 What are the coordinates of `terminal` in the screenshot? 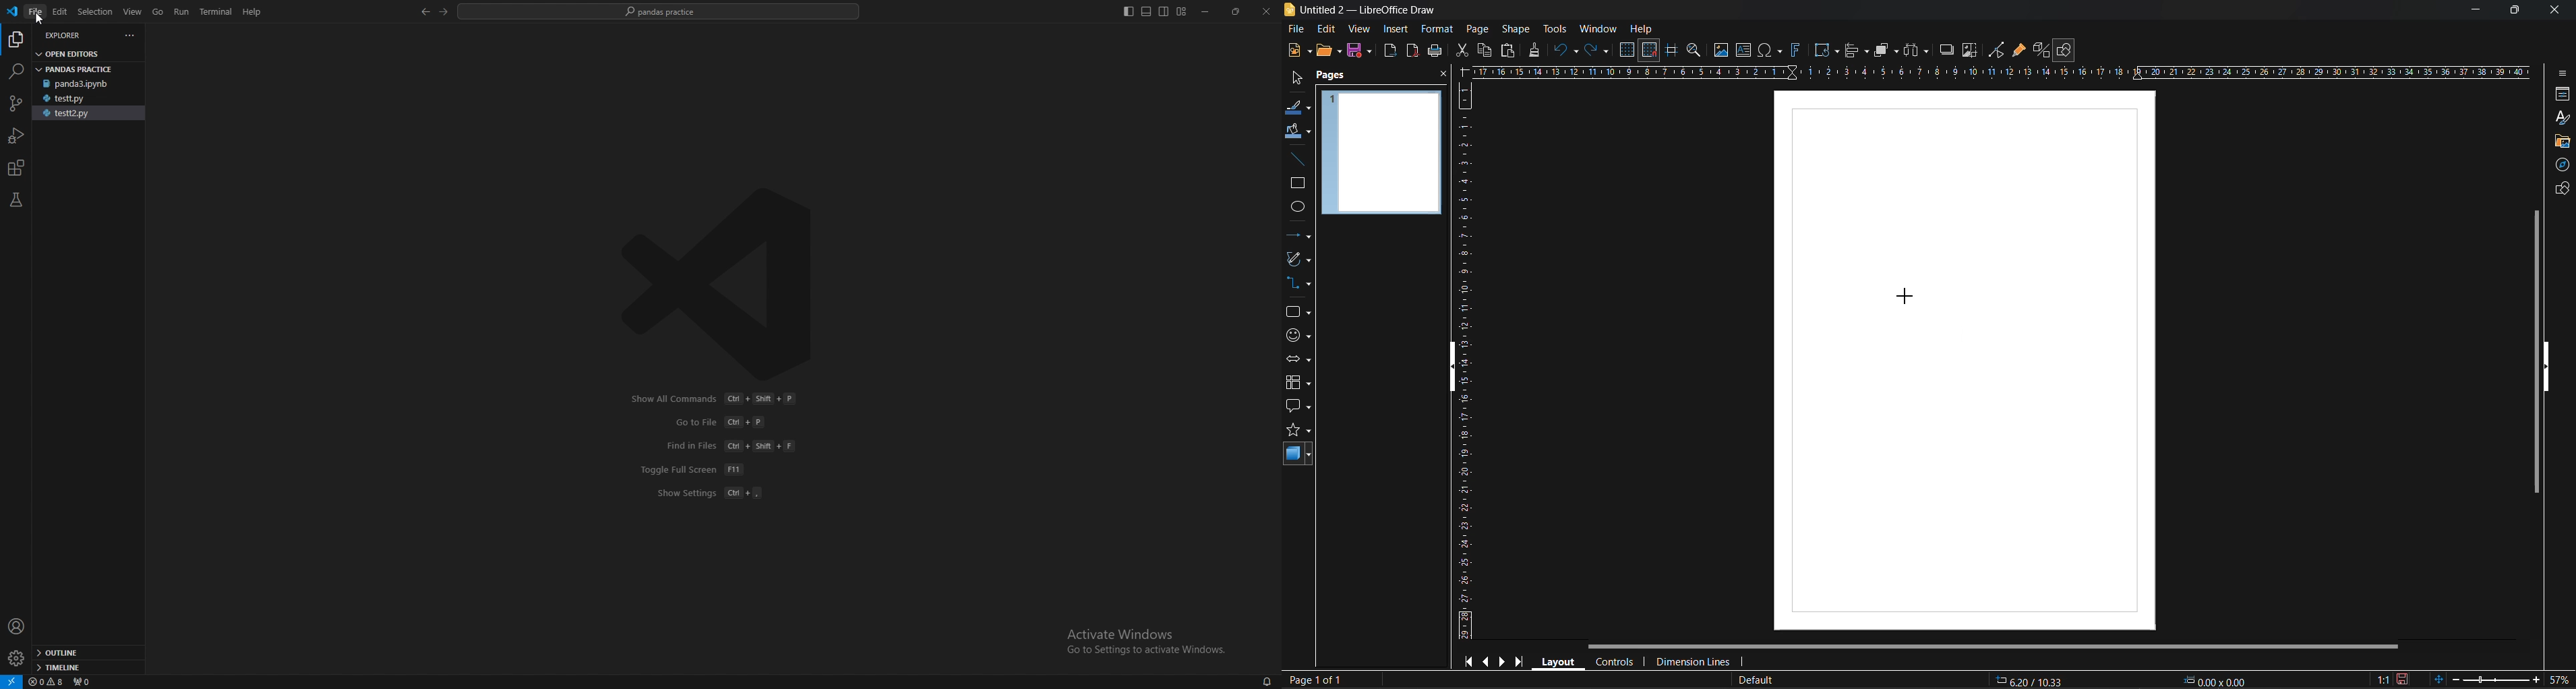 It's located at (217, 11).